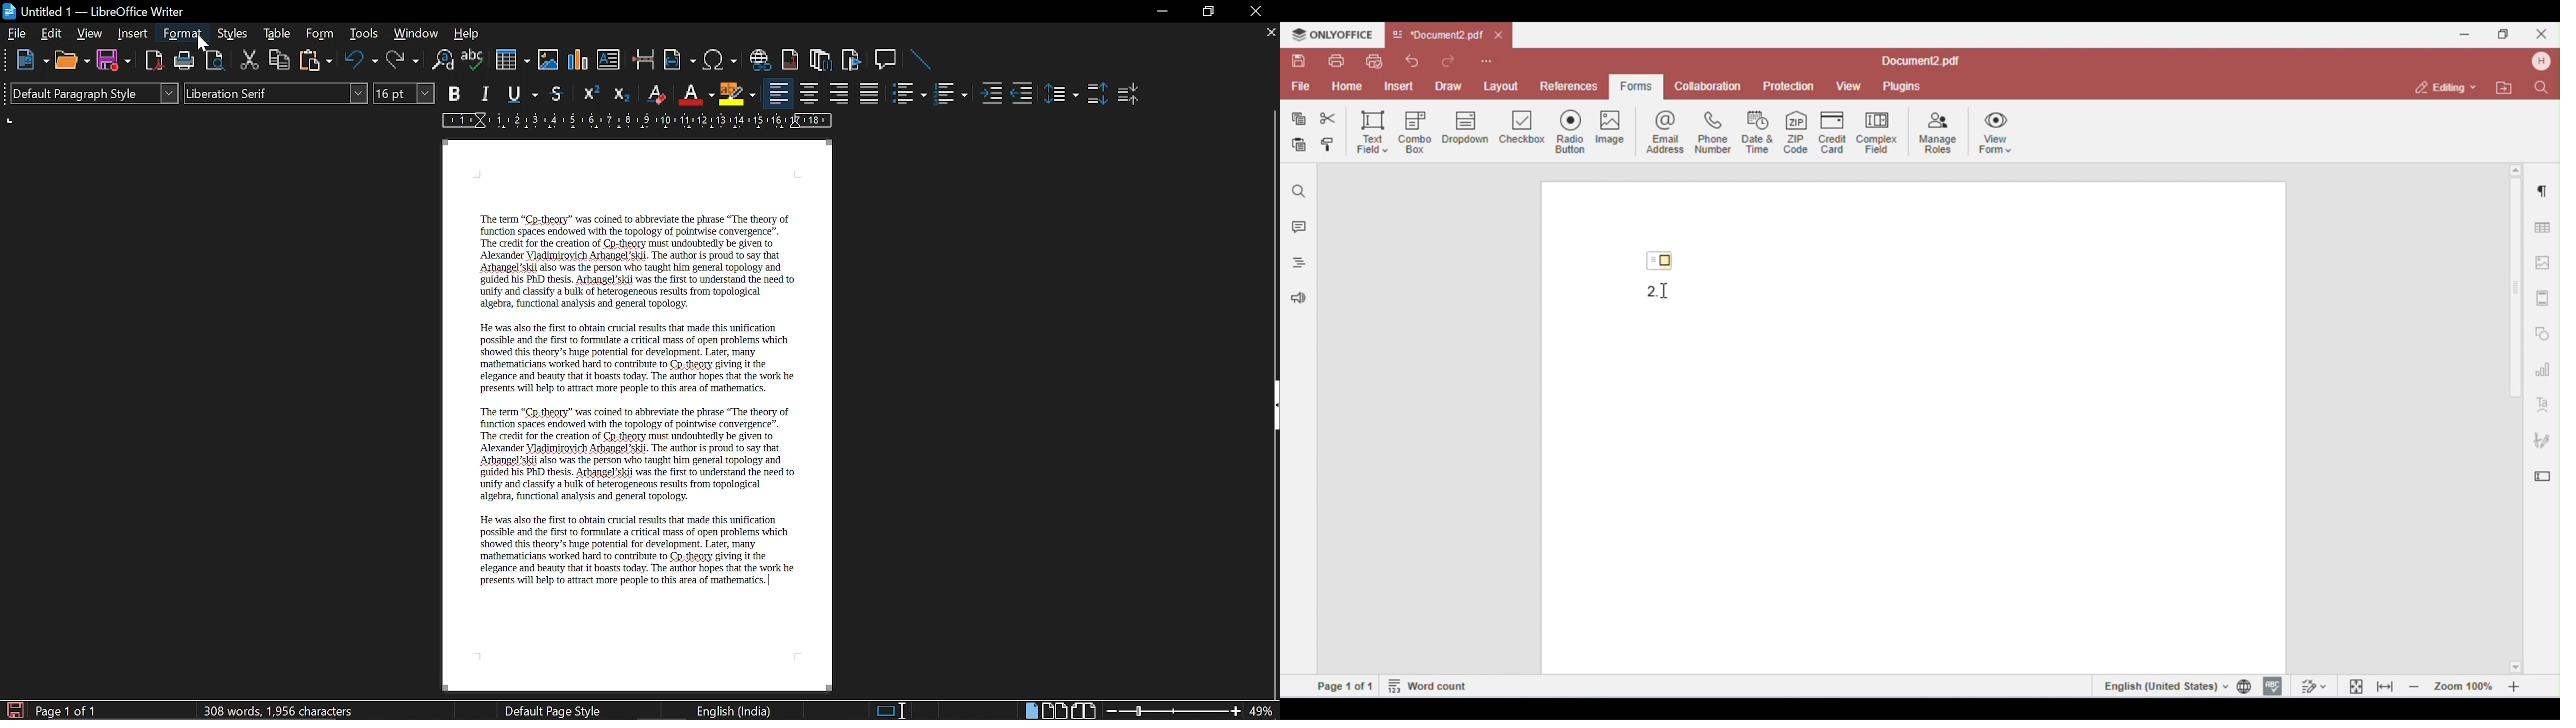  What do you see at coordinates (186, 62) in the screenshot?
I see `Print` at bounding box center [186, 62].